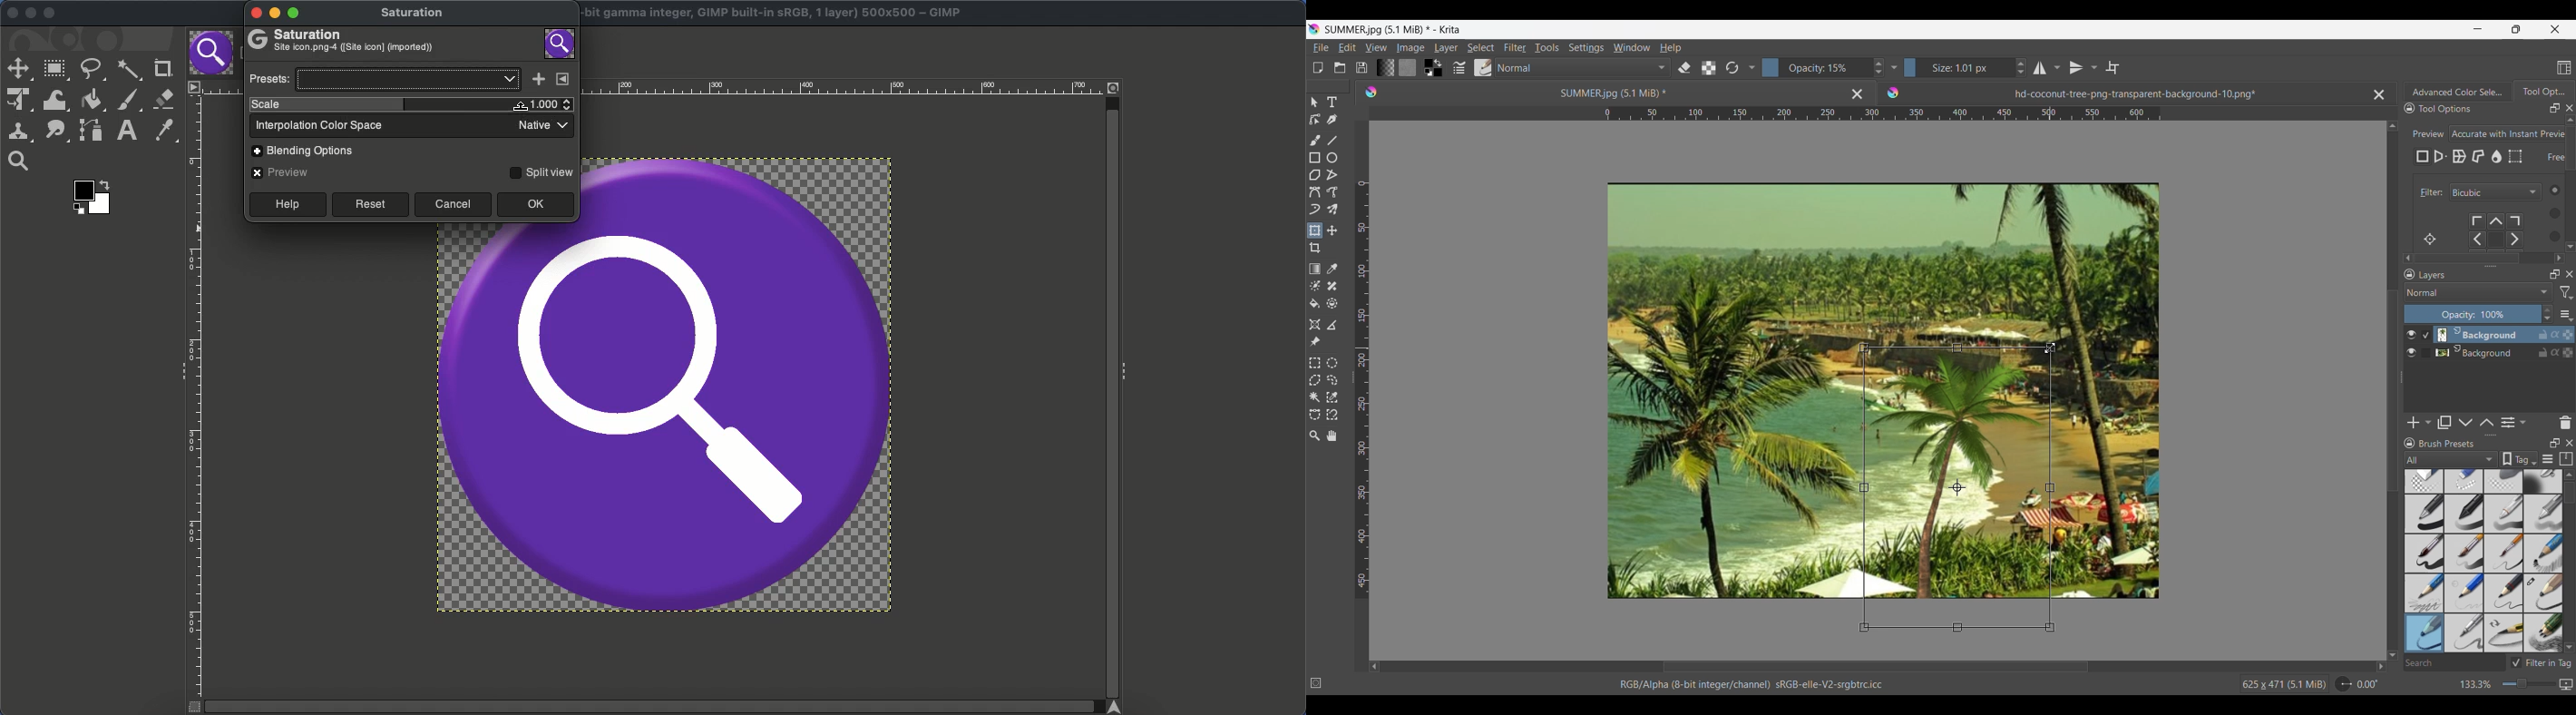  What do you see at coordinates (1332, 397) in the screenshot?
I see `Similar color selection tool` at bounding box center [1332, 397].